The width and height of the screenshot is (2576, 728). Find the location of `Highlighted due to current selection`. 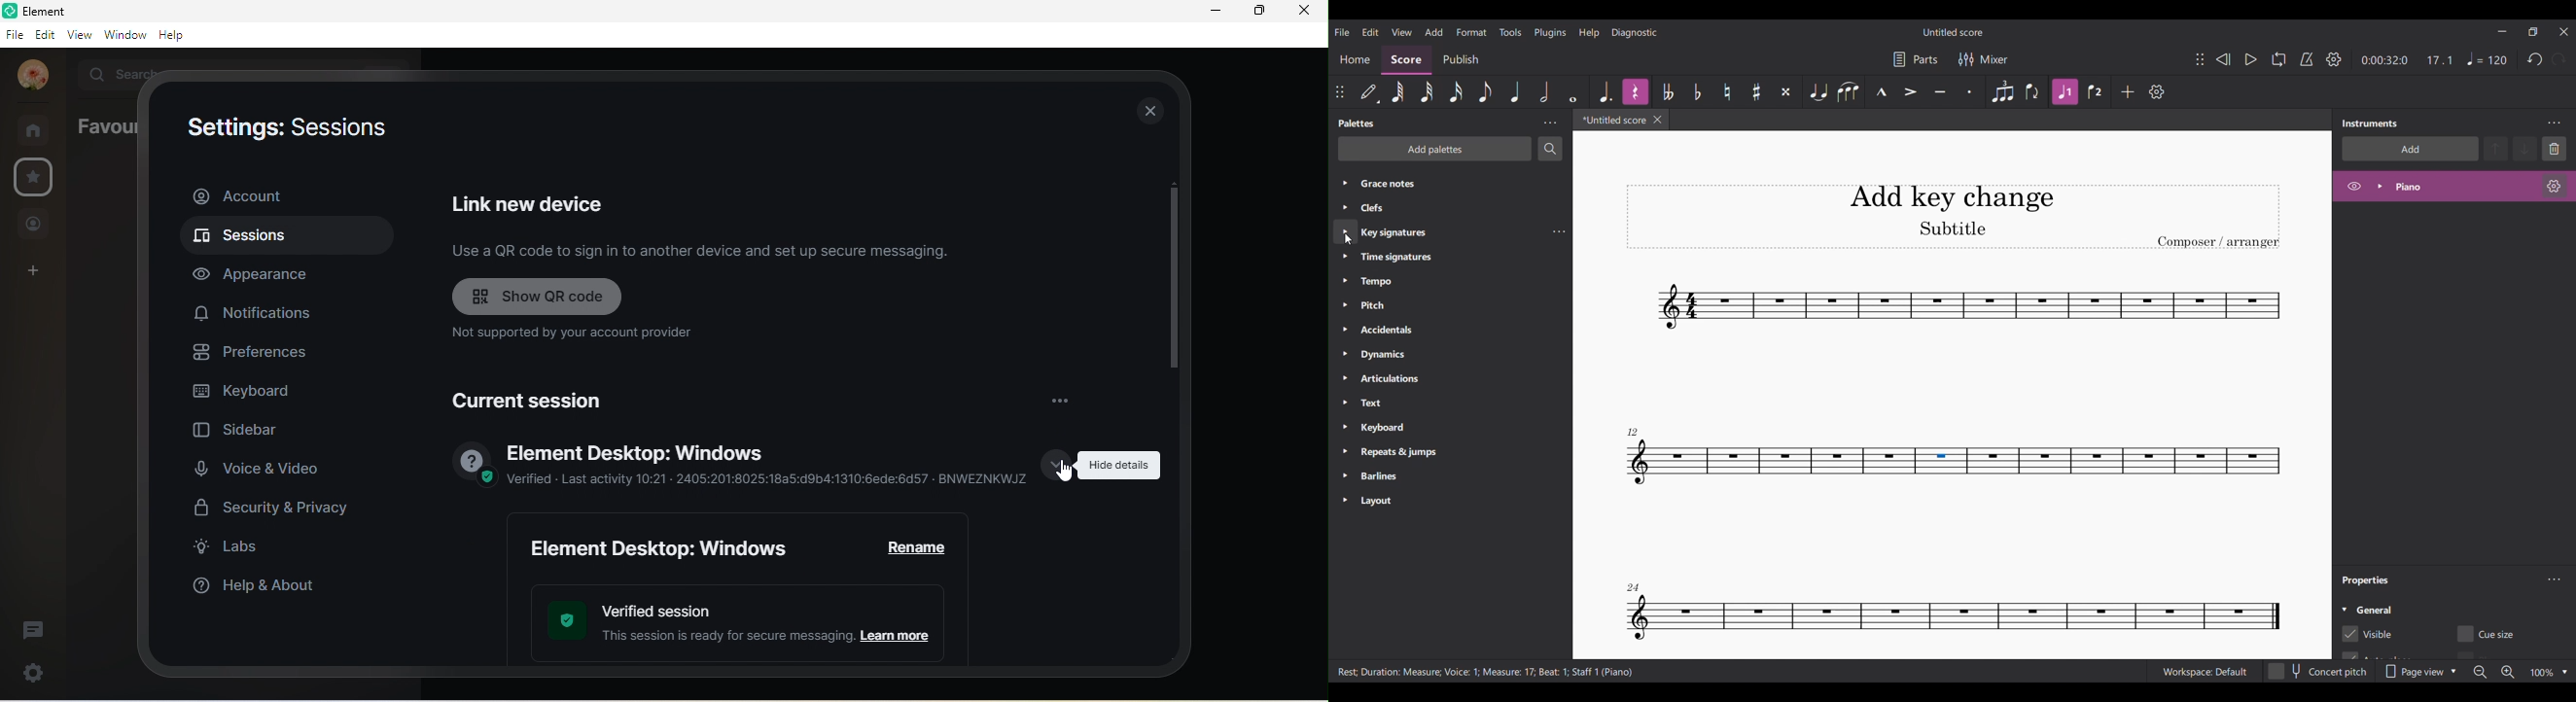

Highlighted due to current selection is located at coordinates (2454, 187).